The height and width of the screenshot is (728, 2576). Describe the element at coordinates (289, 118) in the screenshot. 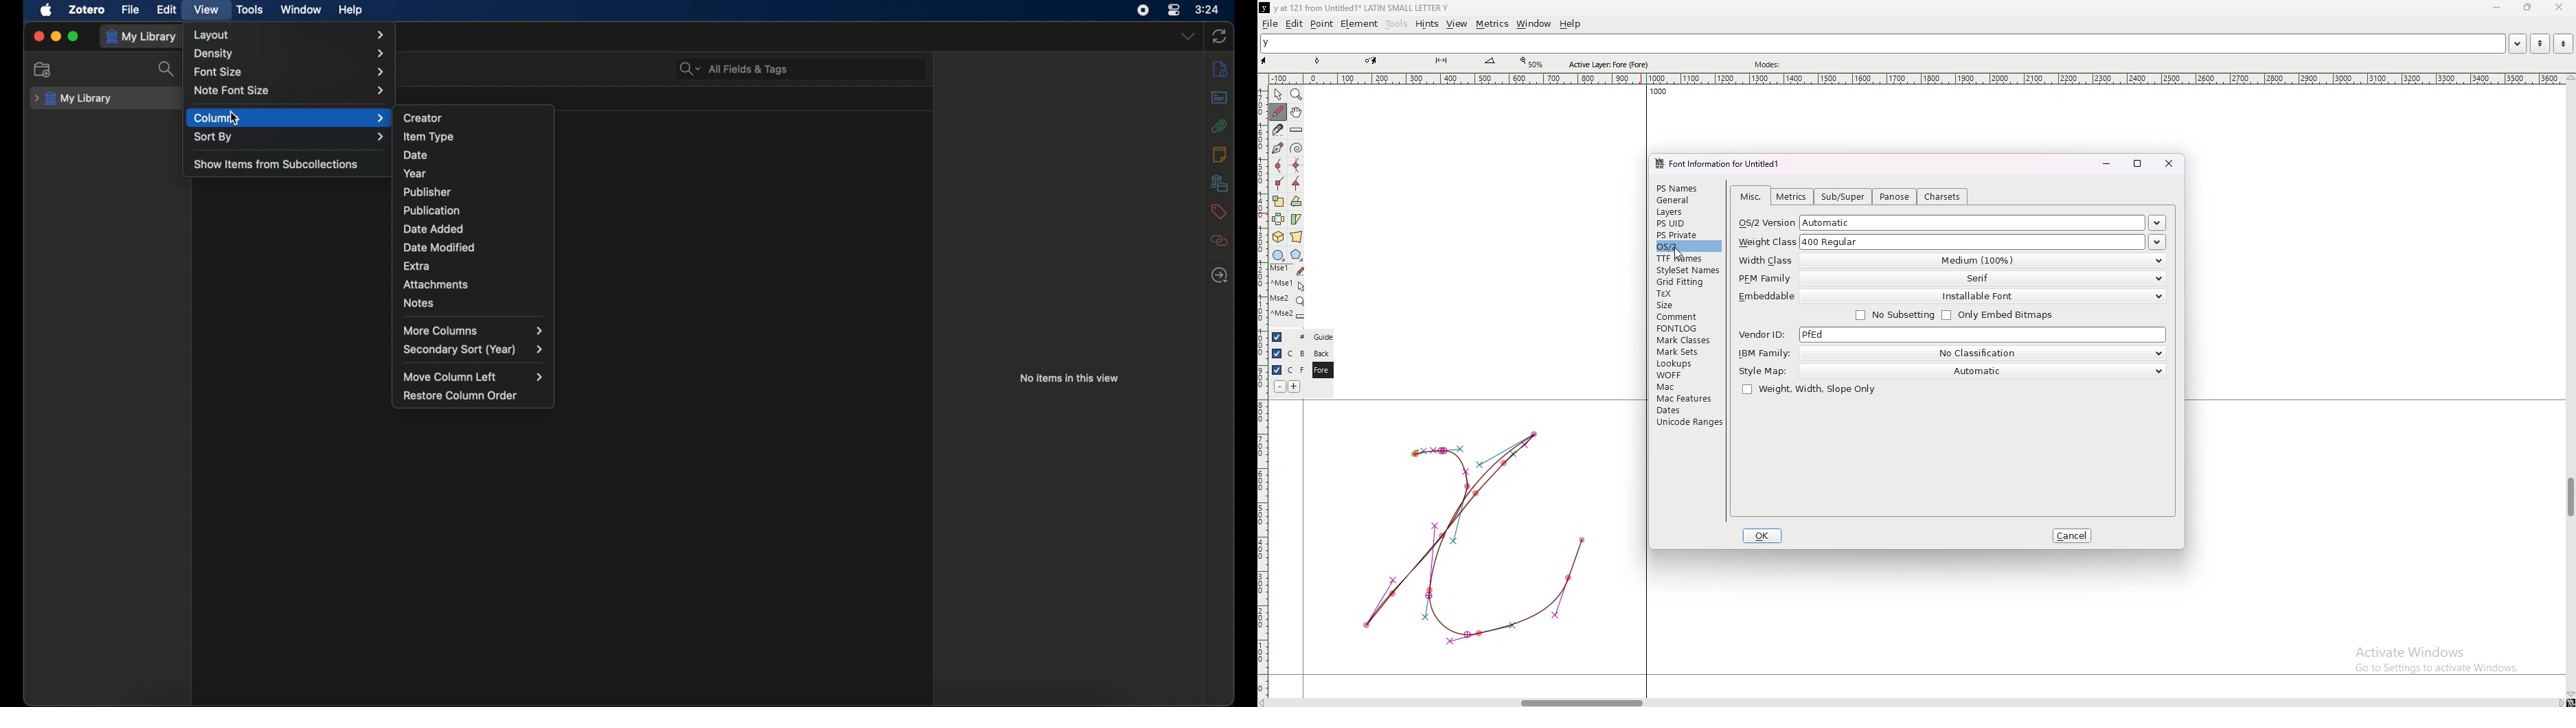

I see `columns` at that location.